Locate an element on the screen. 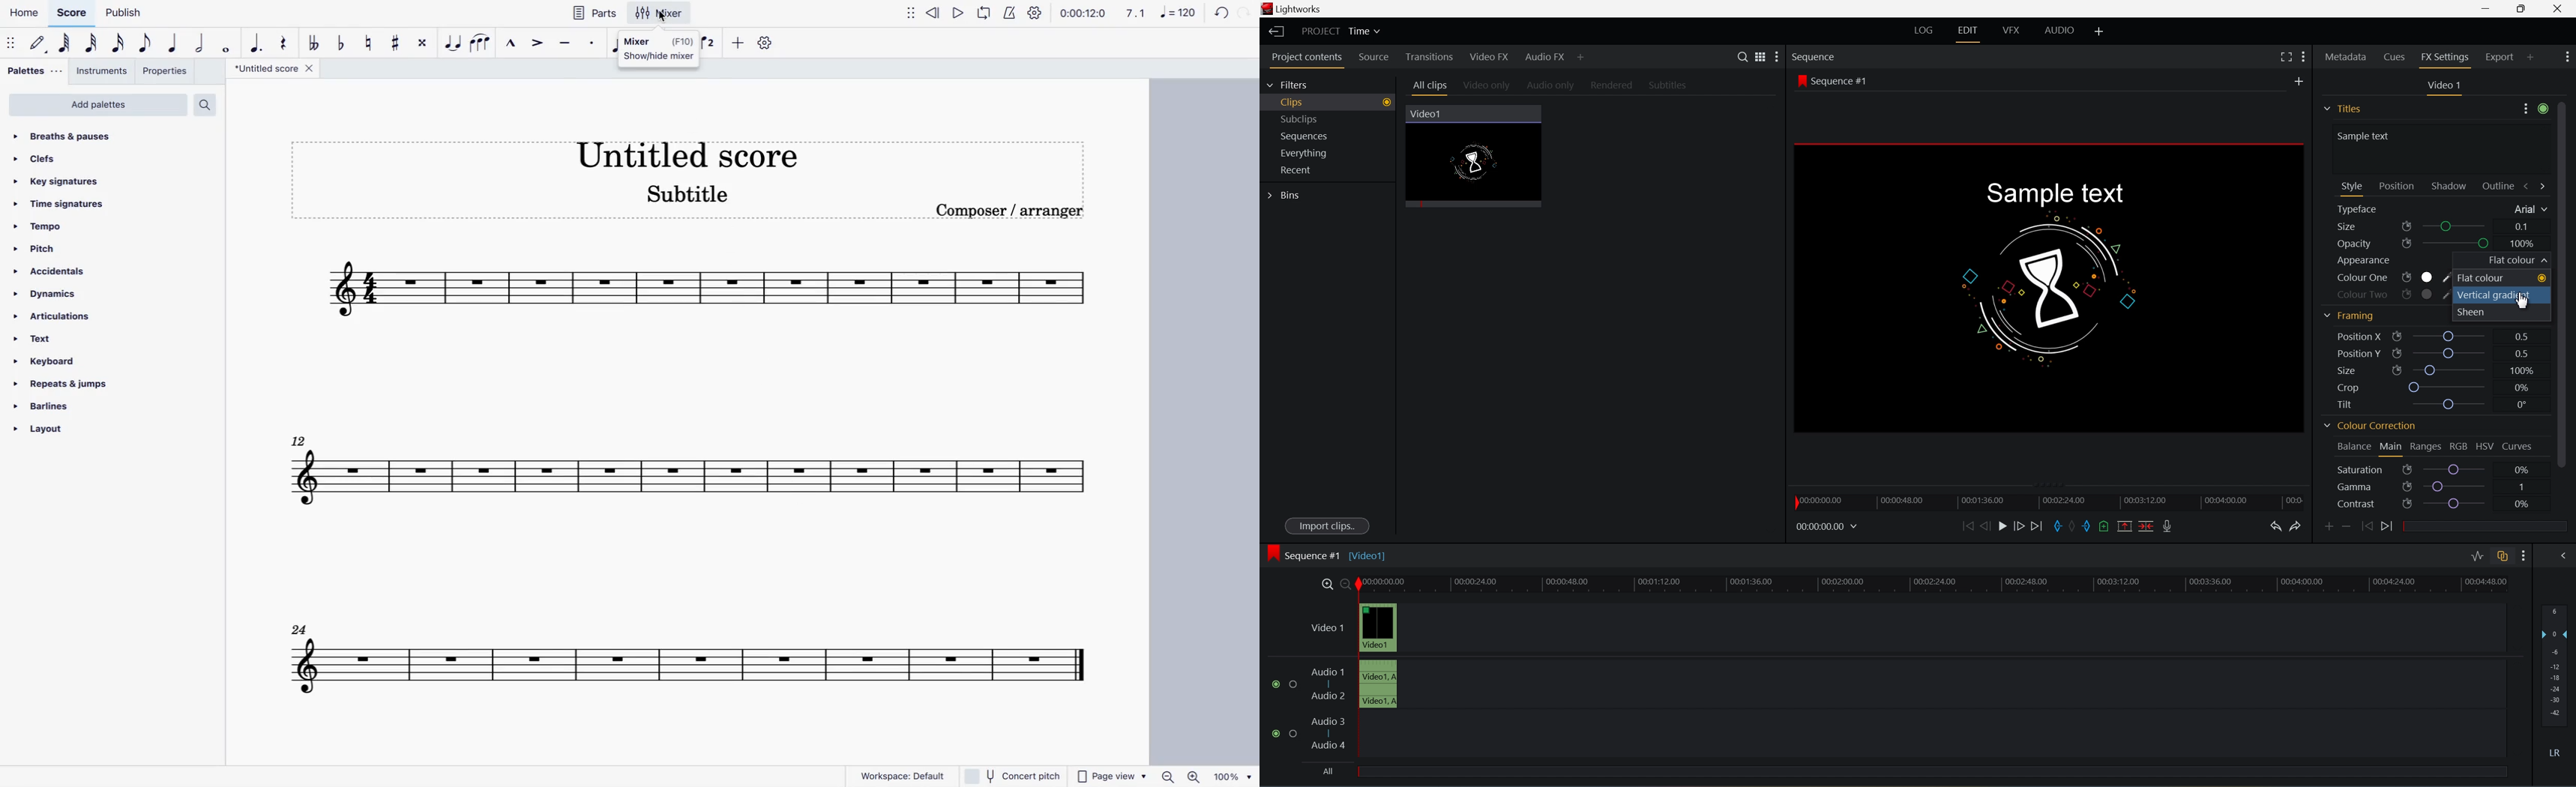 The width and height of the screenshot is (2576, 812). Sample text is located at coordinates (2053, 193).